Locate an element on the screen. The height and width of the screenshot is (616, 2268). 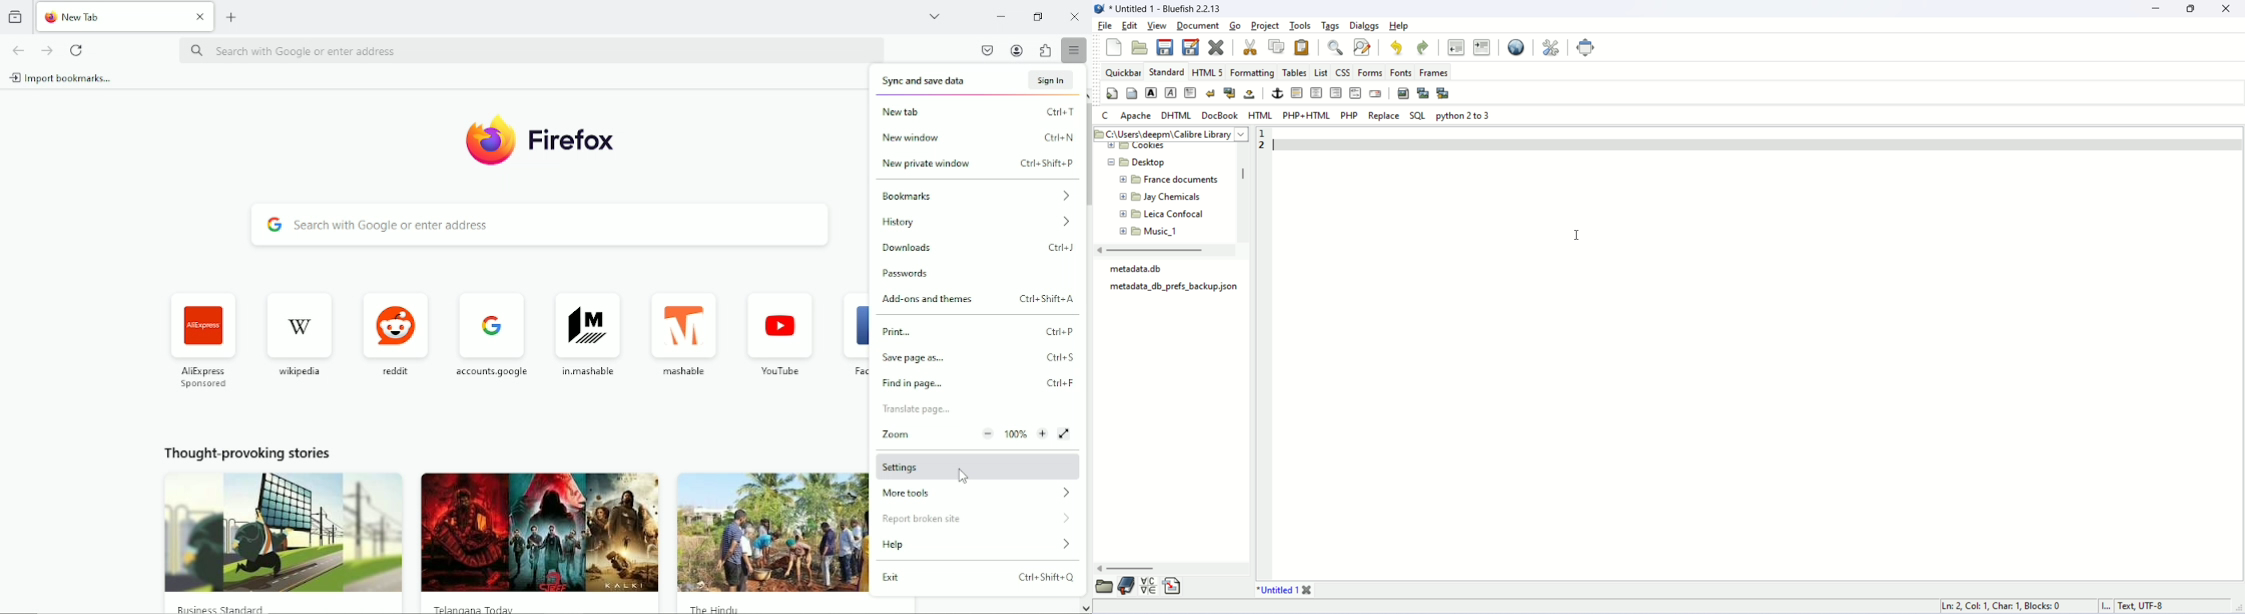
view in browser is located at coordinates (1516, 48).